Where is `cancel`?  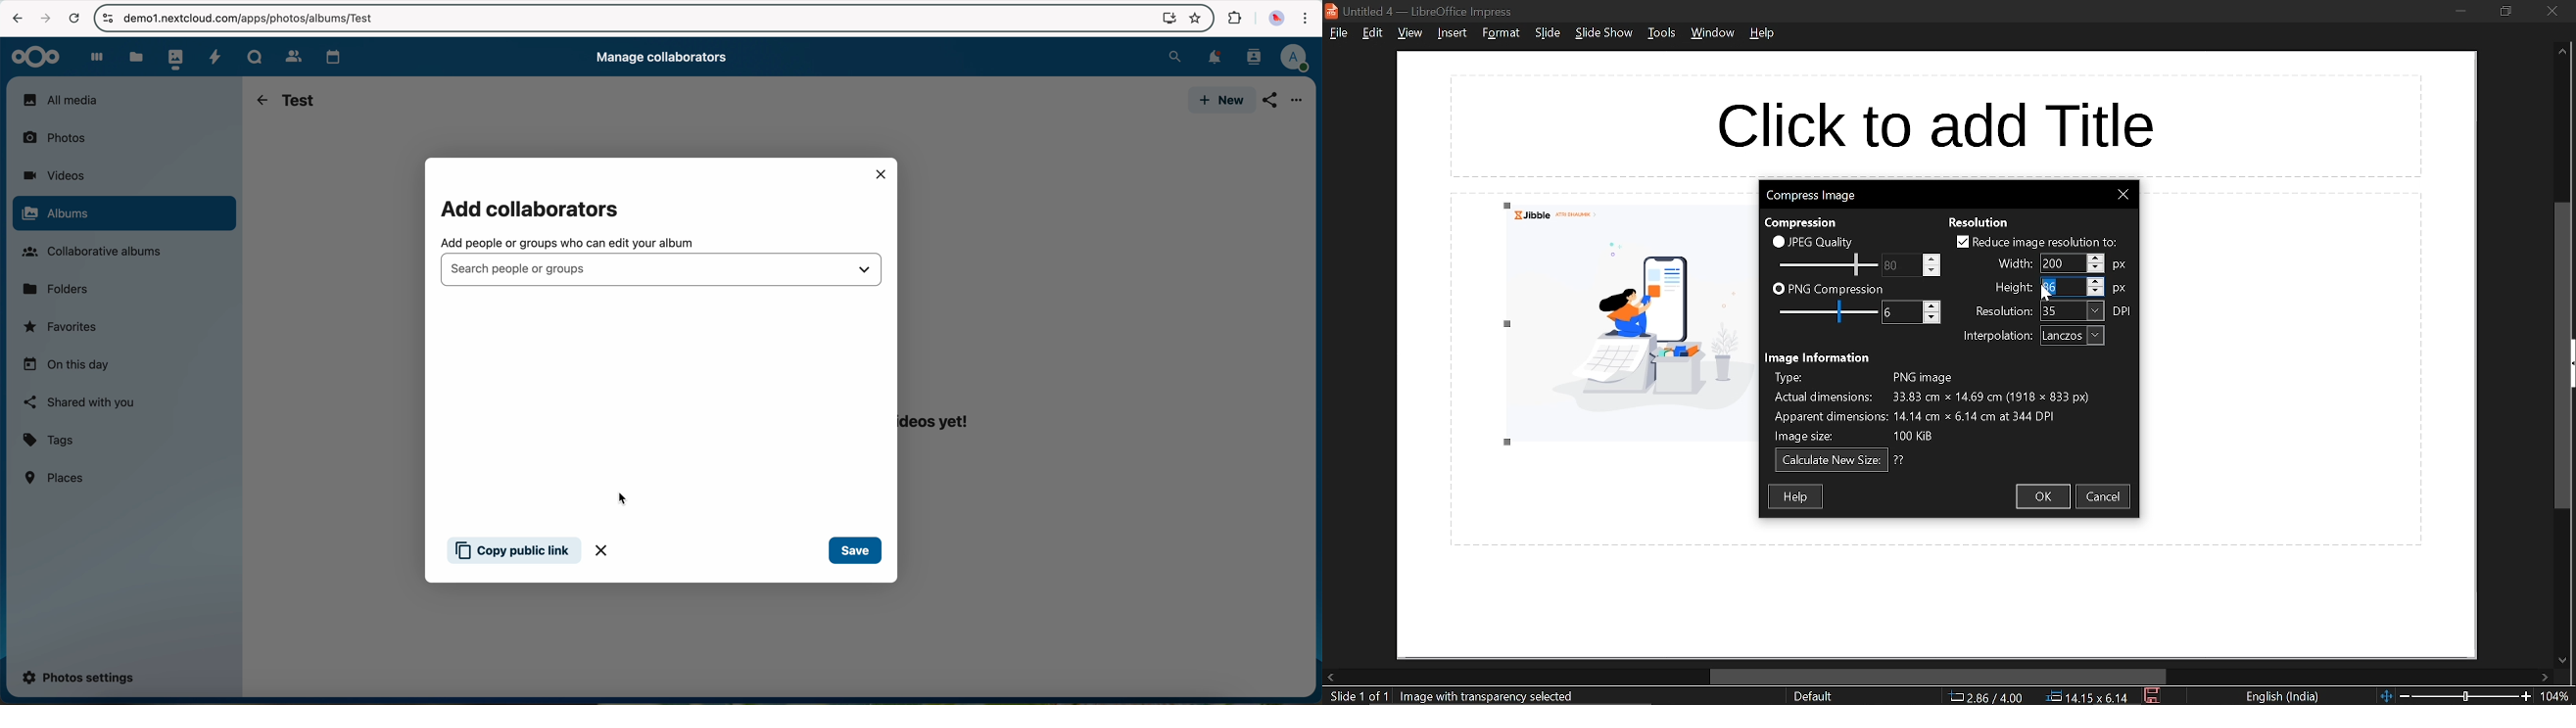
cancel is located at coordinates (74, 19).